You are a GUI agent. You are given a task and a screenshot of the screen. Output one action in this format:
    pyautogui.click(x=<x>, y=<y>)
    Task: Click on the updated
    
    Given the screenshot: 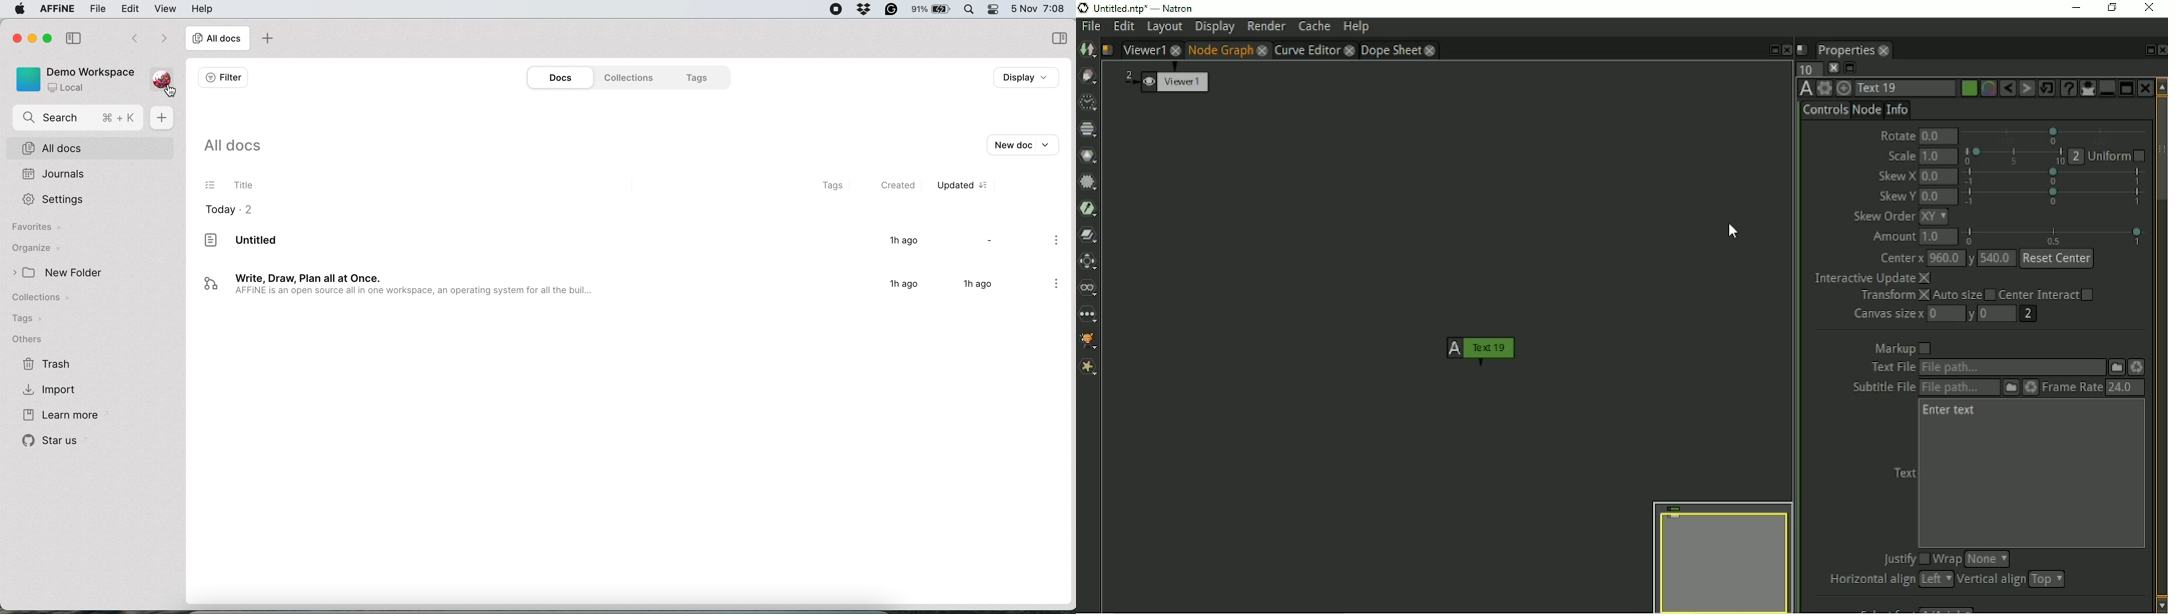 What is the action you would take?
    pyautogui.click(x=964, y=186)
    